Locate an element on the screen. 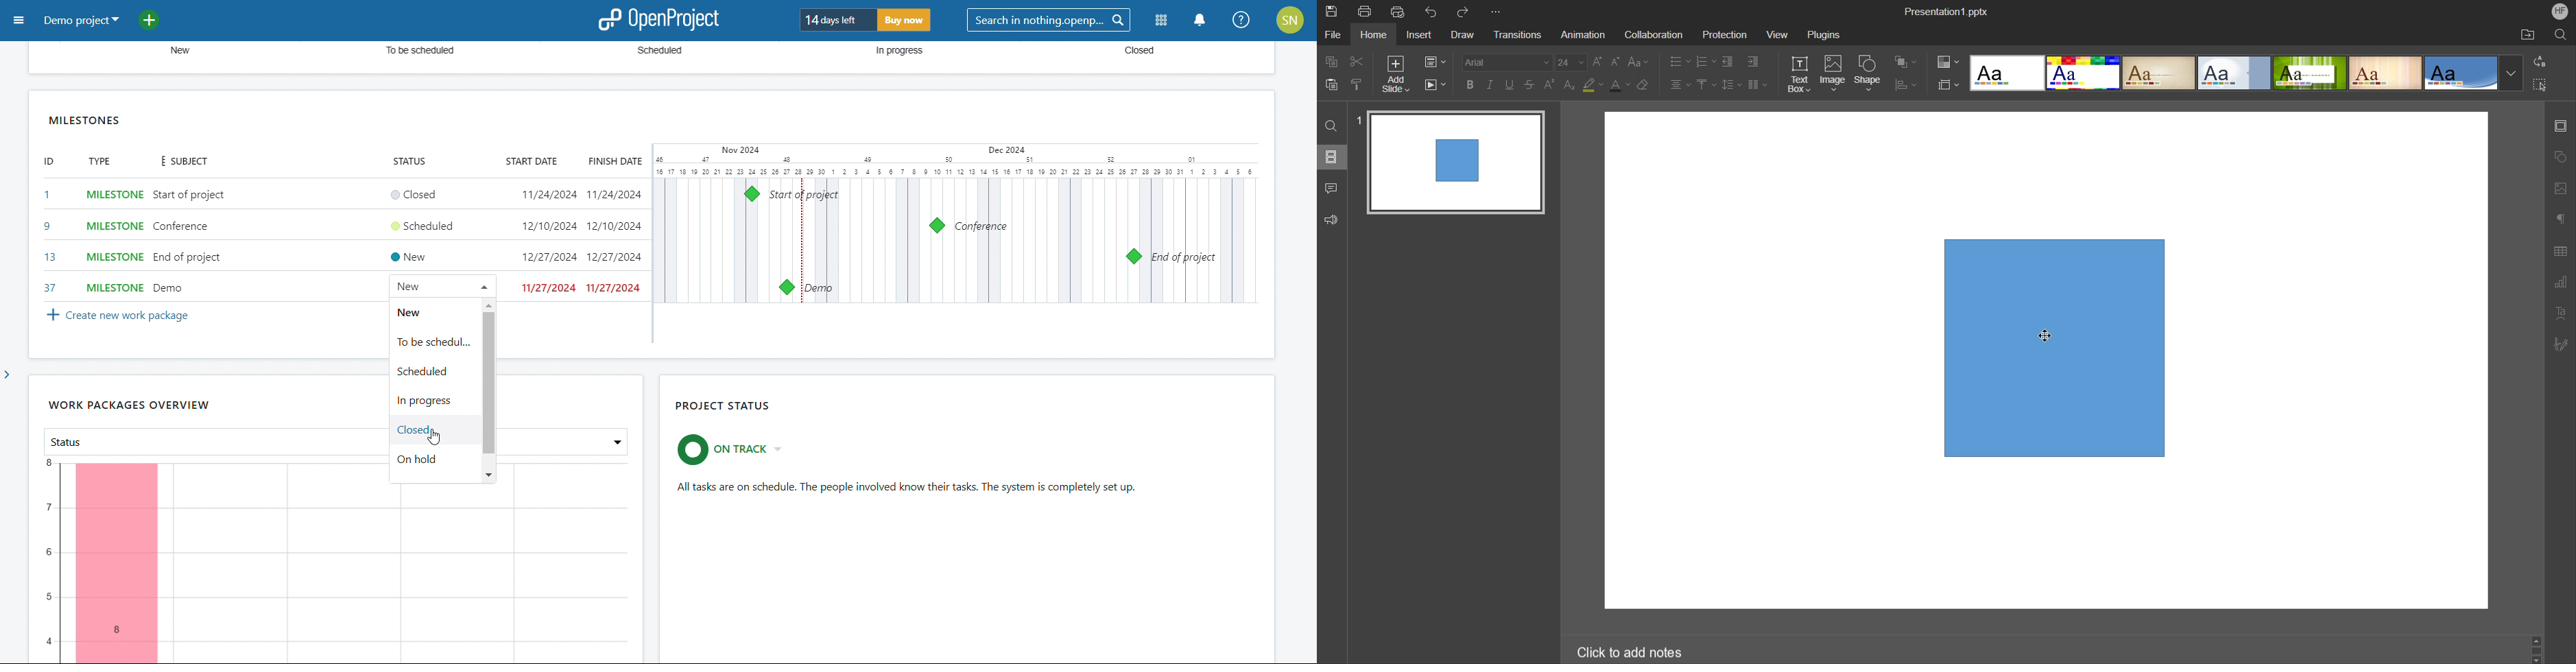 The image size is (2576, 672). File is located at coordinates (1333, 33).